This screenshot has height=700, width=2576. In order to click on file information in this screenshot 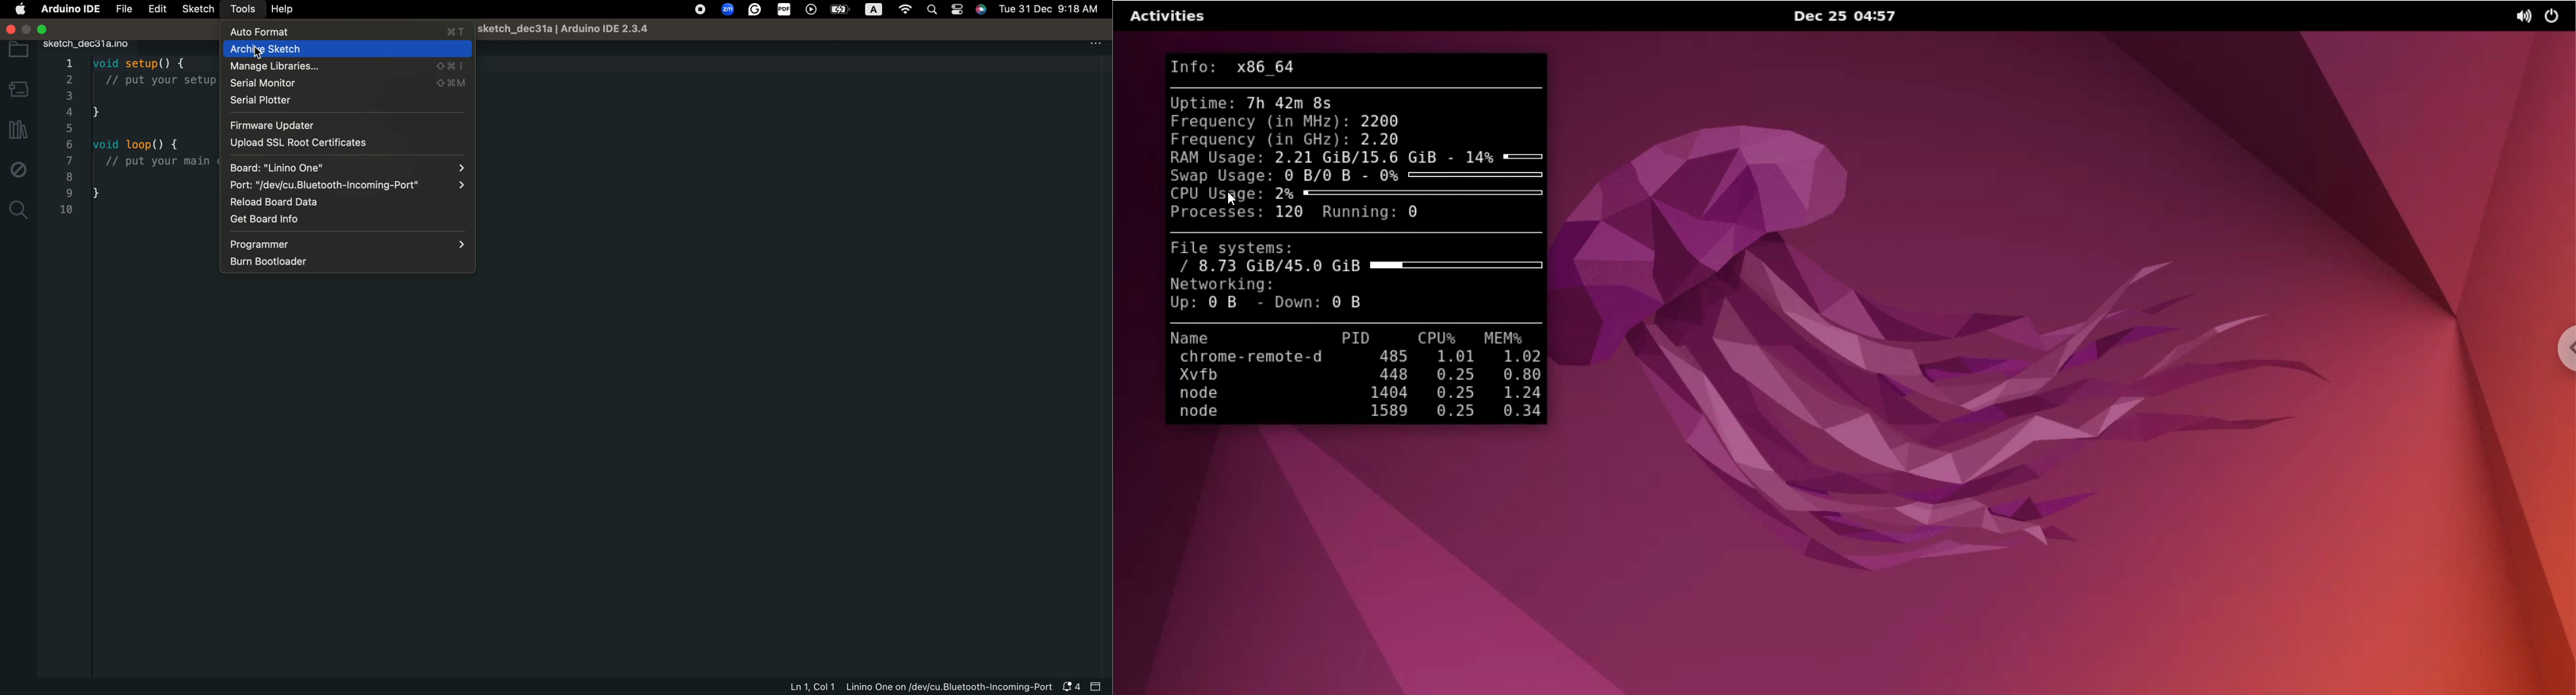, I will do `click(918, 688)`.